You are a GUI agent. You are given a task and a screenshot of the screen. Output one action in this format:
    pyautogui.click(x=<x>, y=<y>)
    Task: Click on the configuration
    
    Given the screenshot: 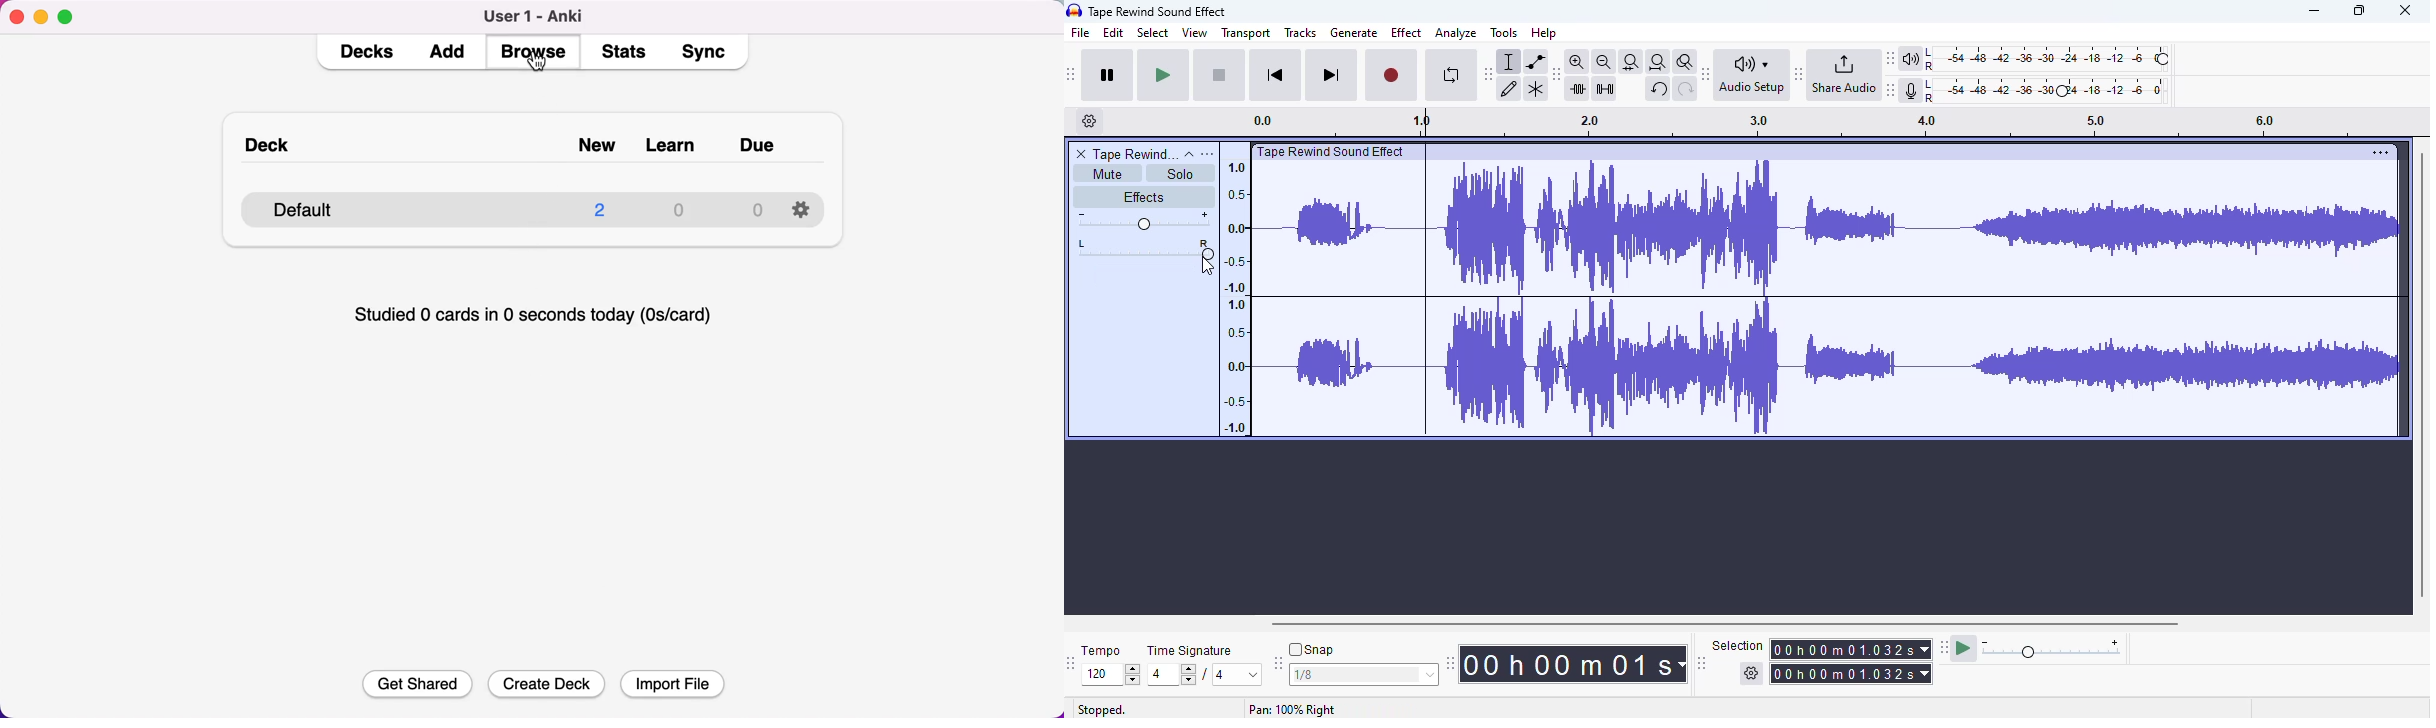 What is the action you would take?
    pyautogui.click(x=804, y=211)
    